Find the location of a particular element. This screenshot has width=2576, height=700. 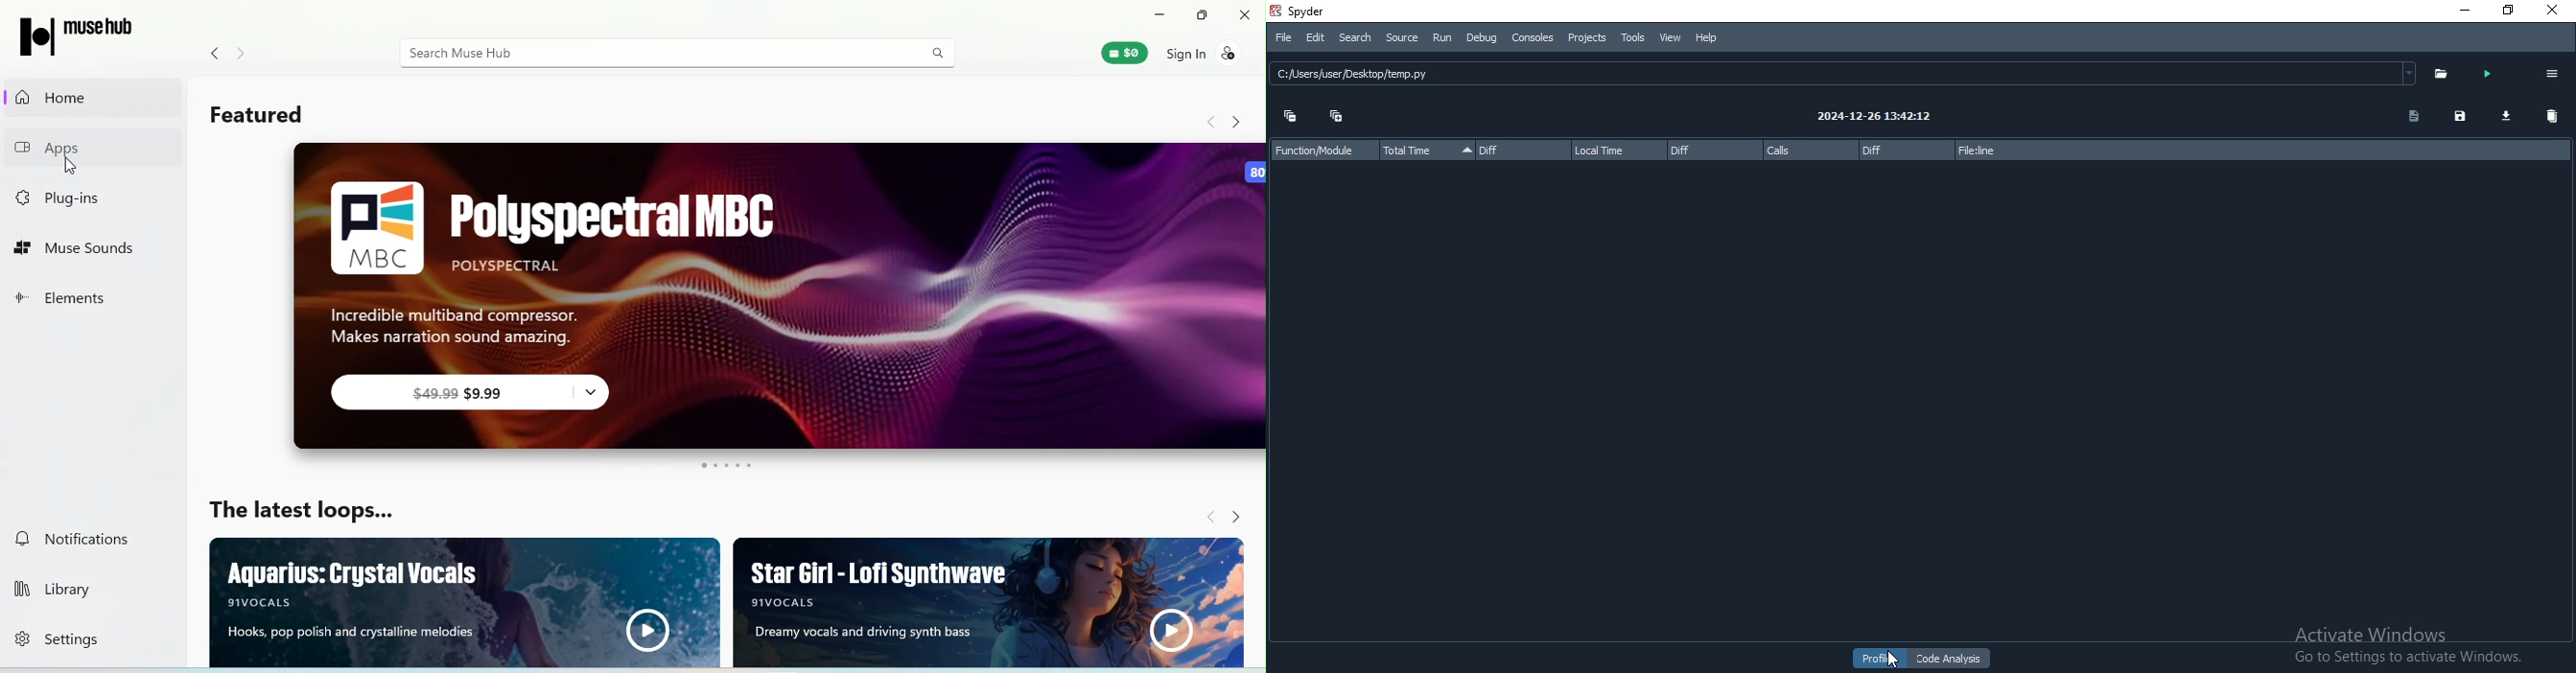

$49.99 $9.99 v is located at coordinates (484, 396).